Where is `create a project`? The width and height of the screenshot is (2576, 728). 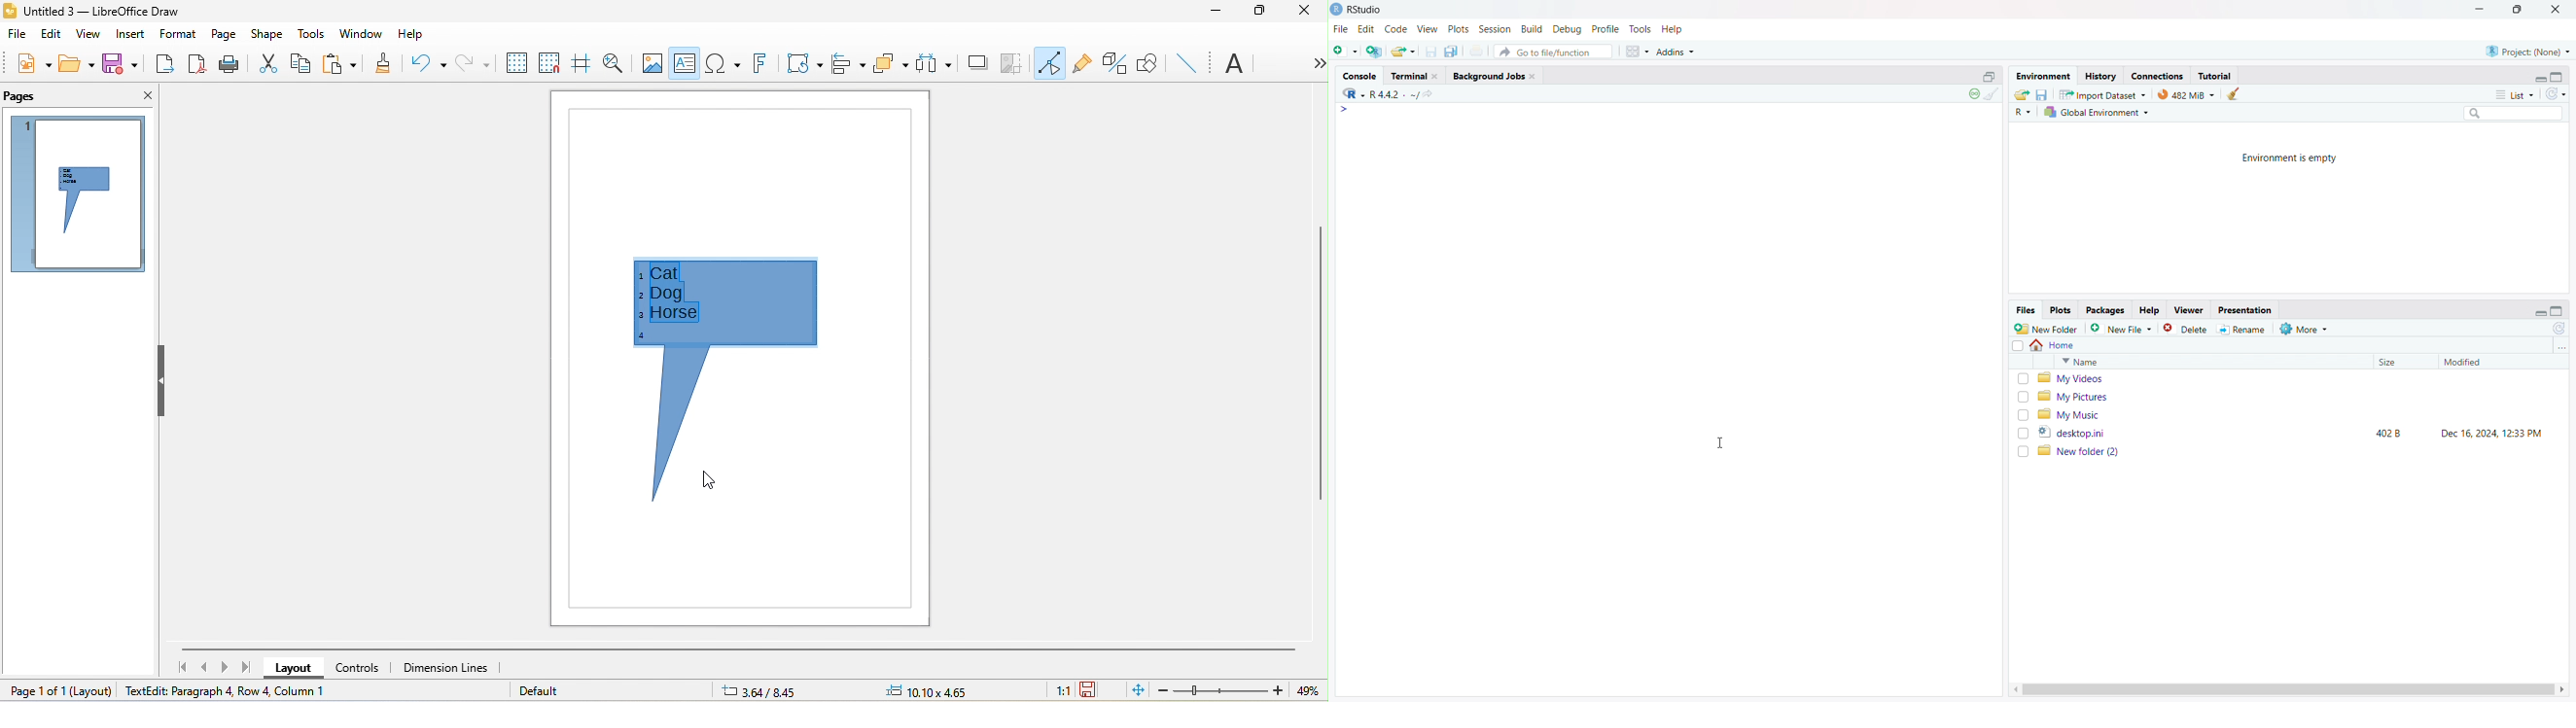 create a project is located at coordinates (1375, 50).